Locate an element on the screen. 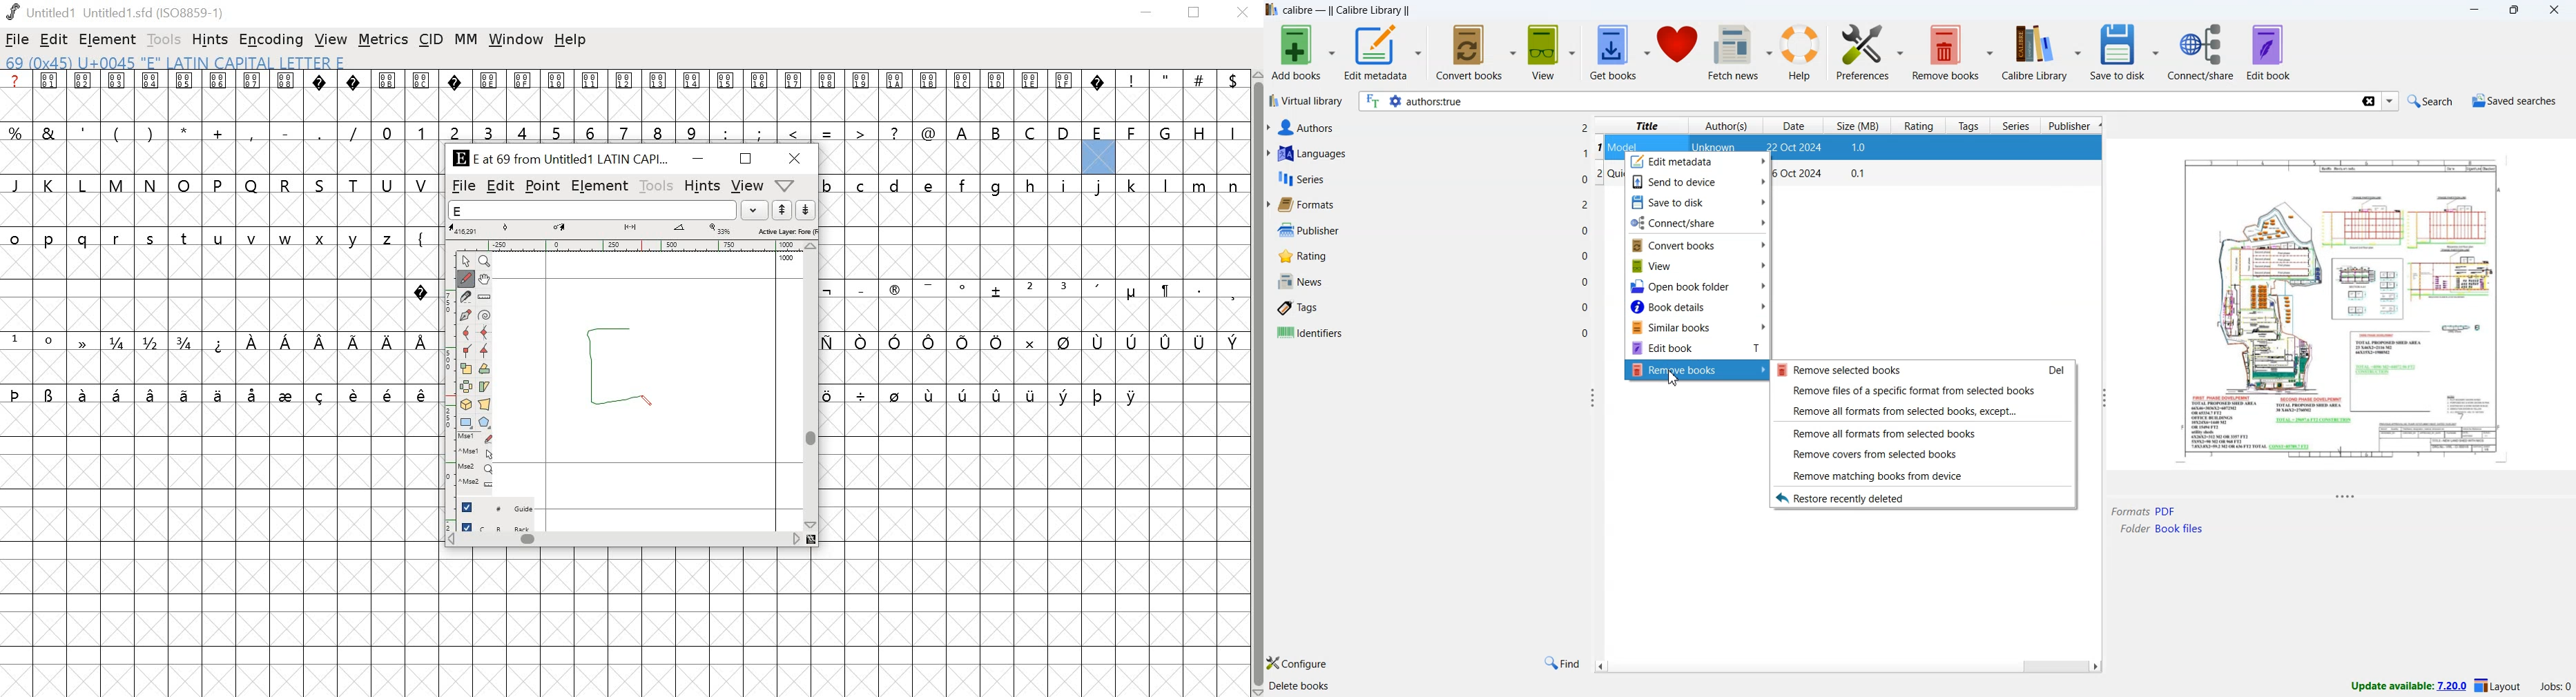 Image resolution: width=2576 pixels, height=700 pixels. special characters is located at coordinates (219, 342).